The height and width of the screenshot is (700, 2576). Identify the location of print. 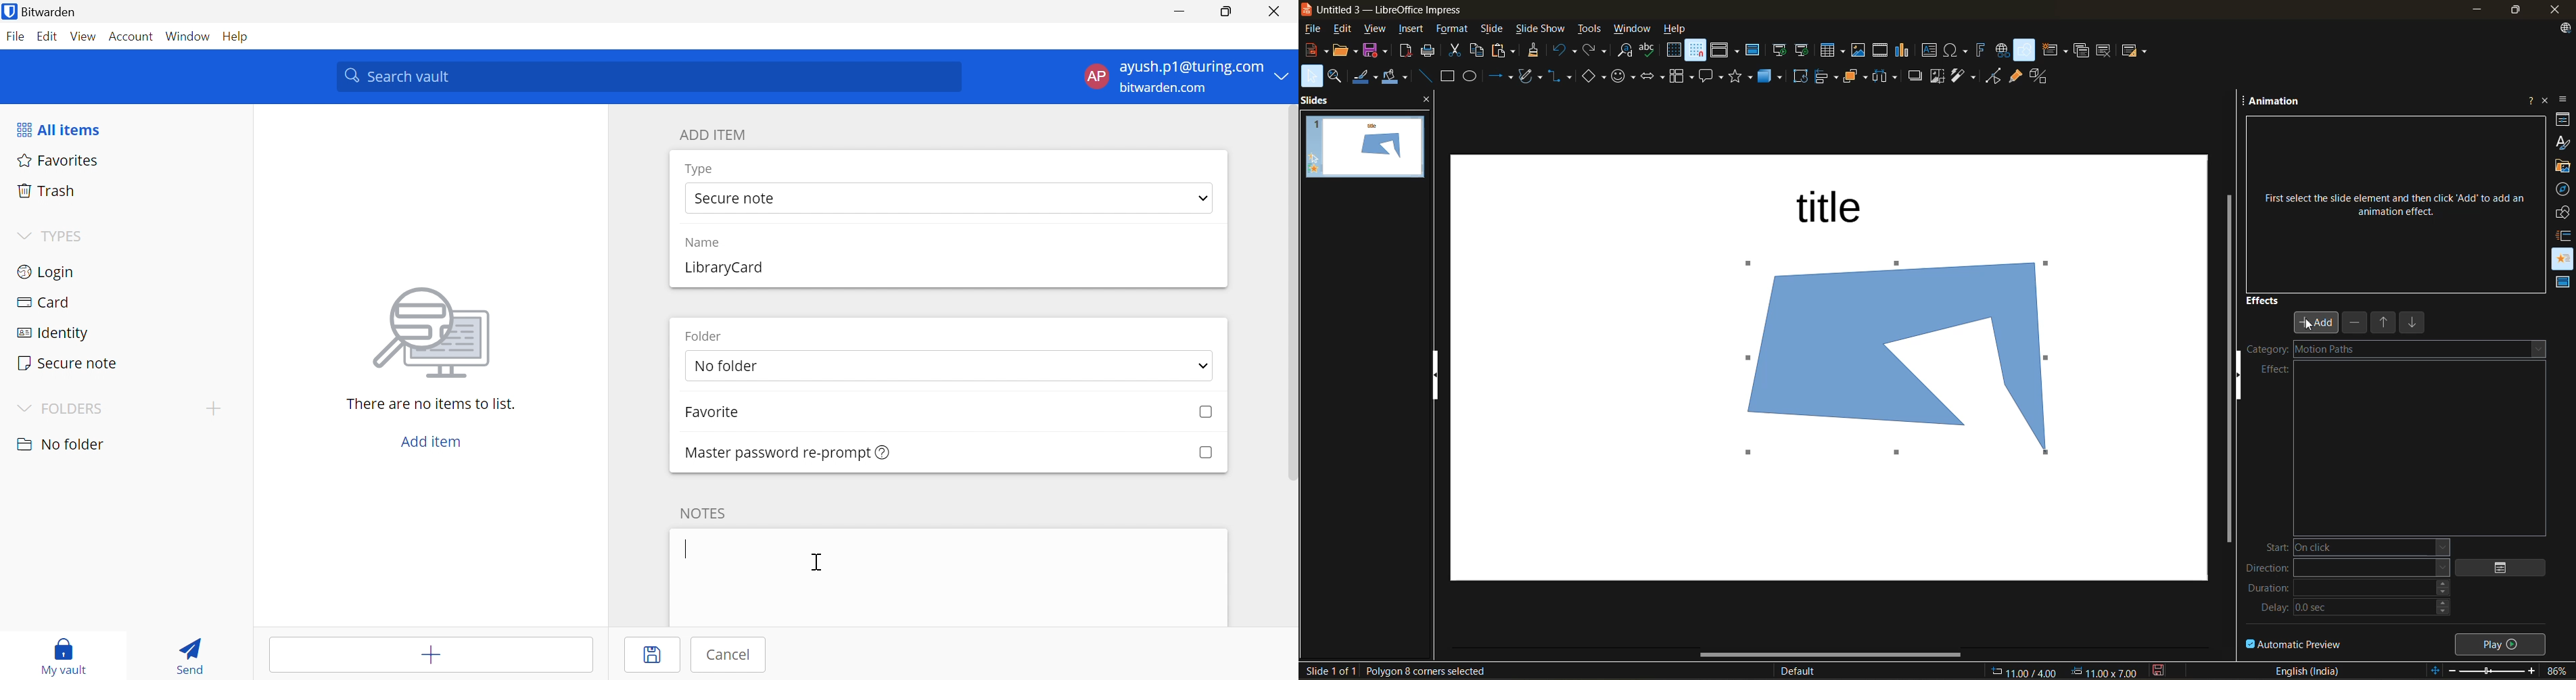
(1432, 52).